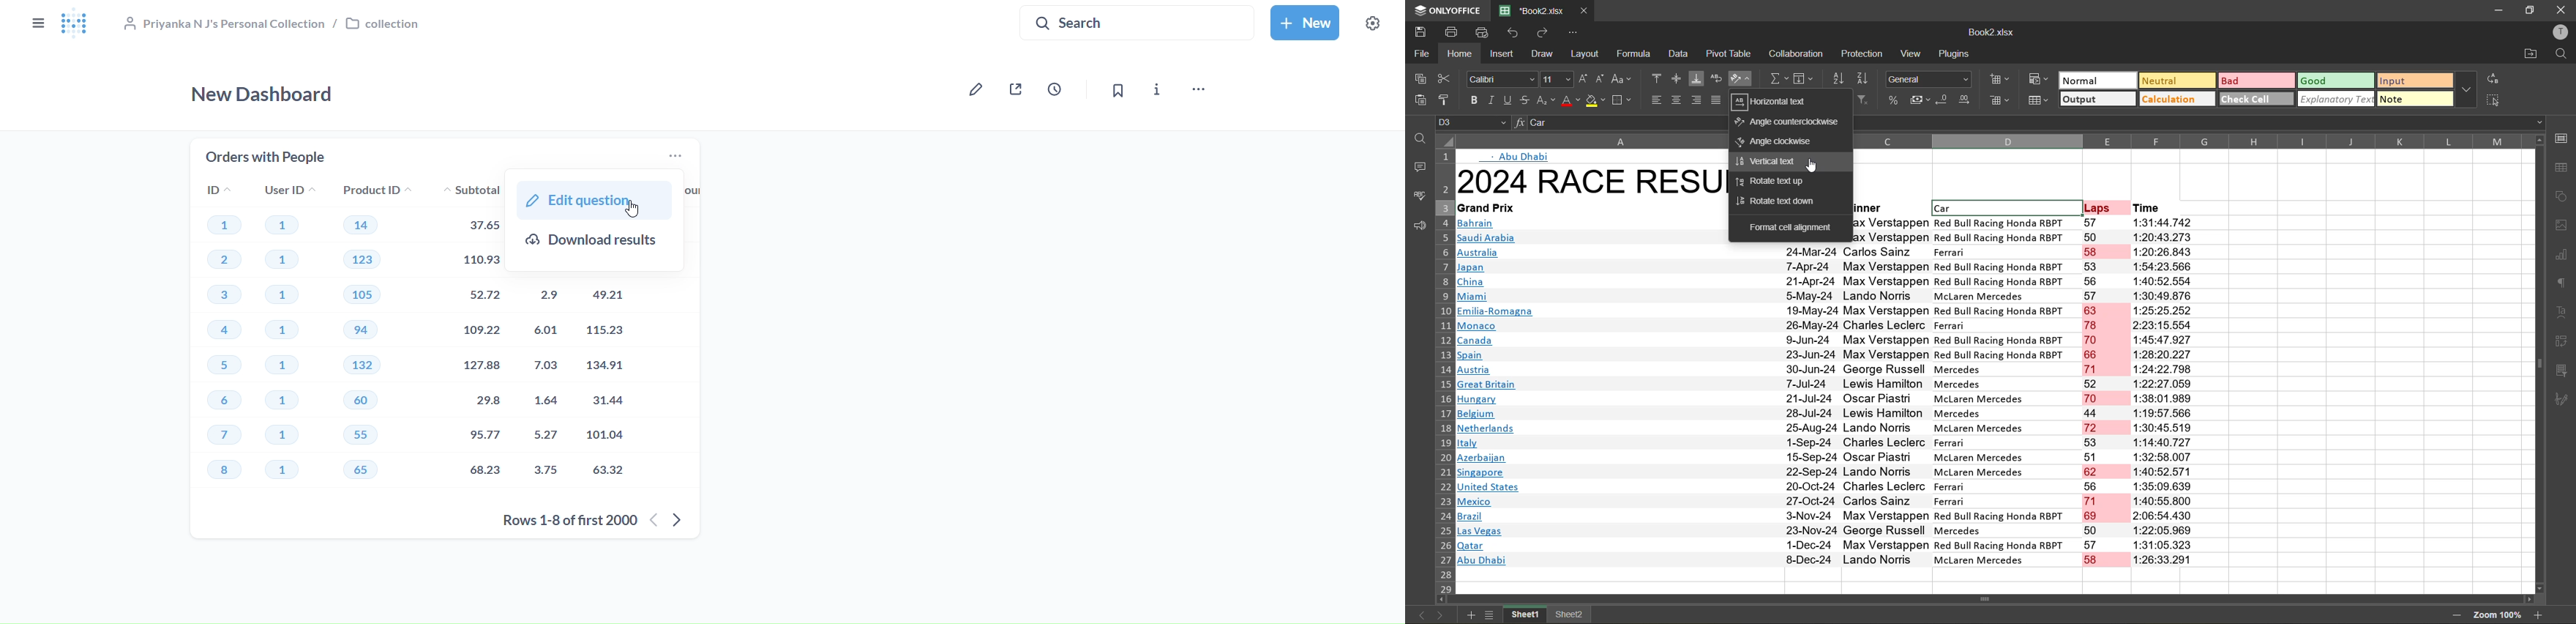 The height and width of the screenshot is (644, 2576). What do you see at coordinates (1482, 31) in the screenshot?
I see `quick print` at bounding box center [1482, 31].